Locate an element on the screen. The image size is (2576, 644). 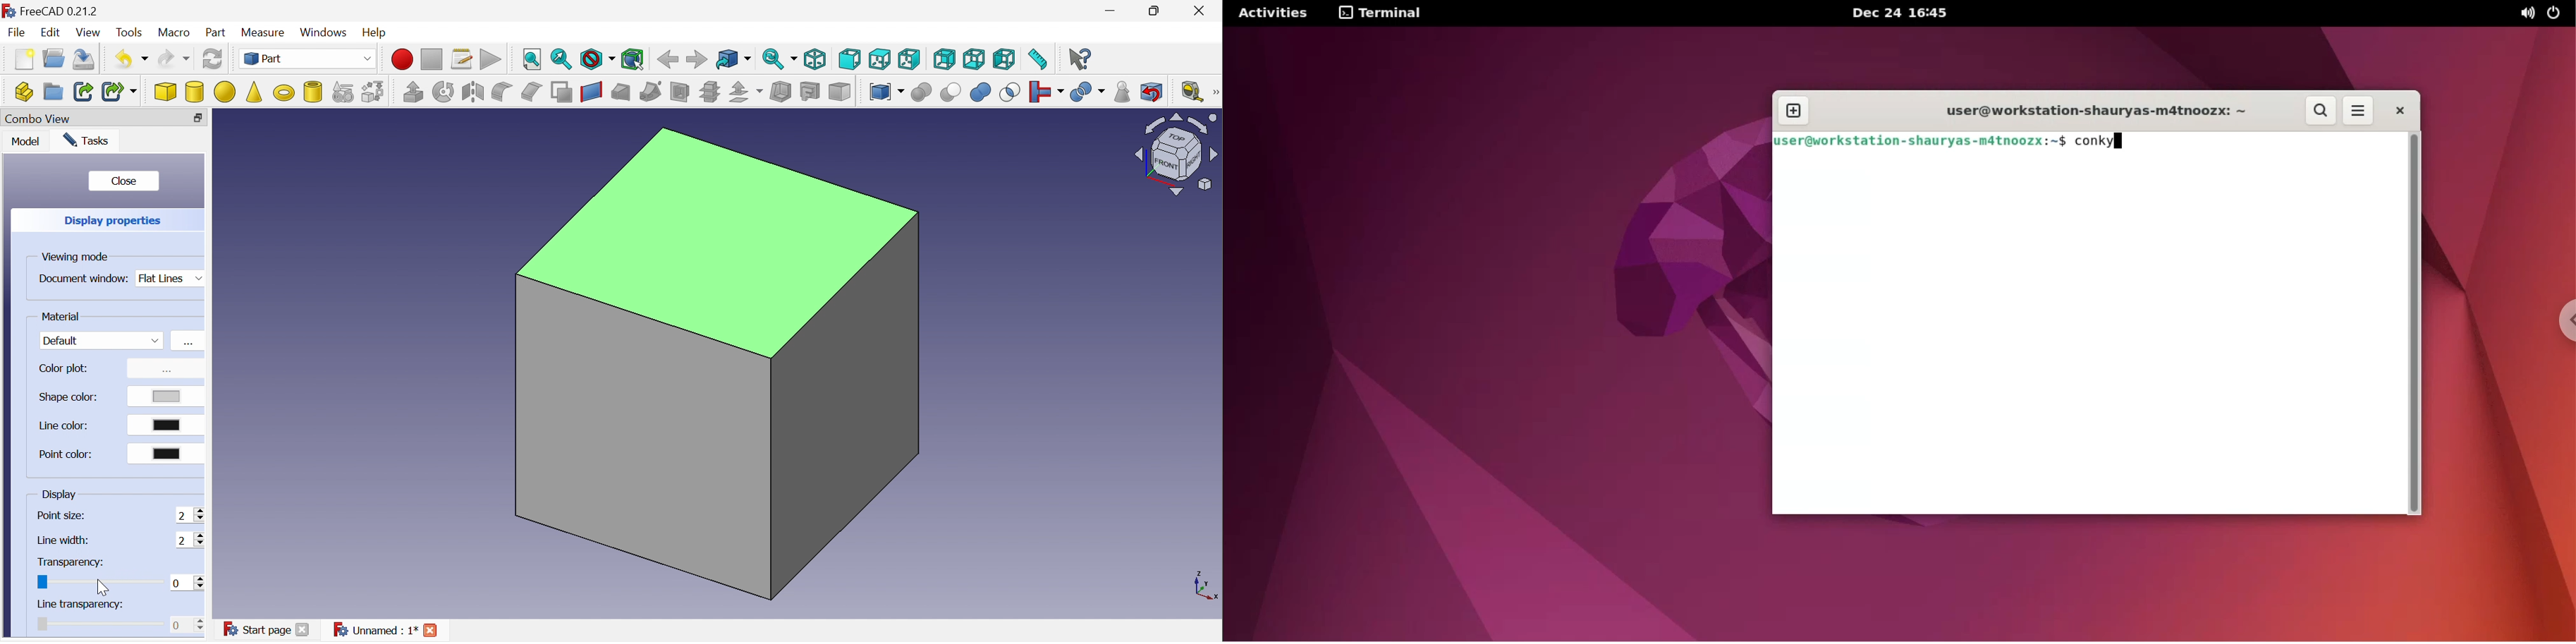
Thickness is located at coordinates (781, 90).